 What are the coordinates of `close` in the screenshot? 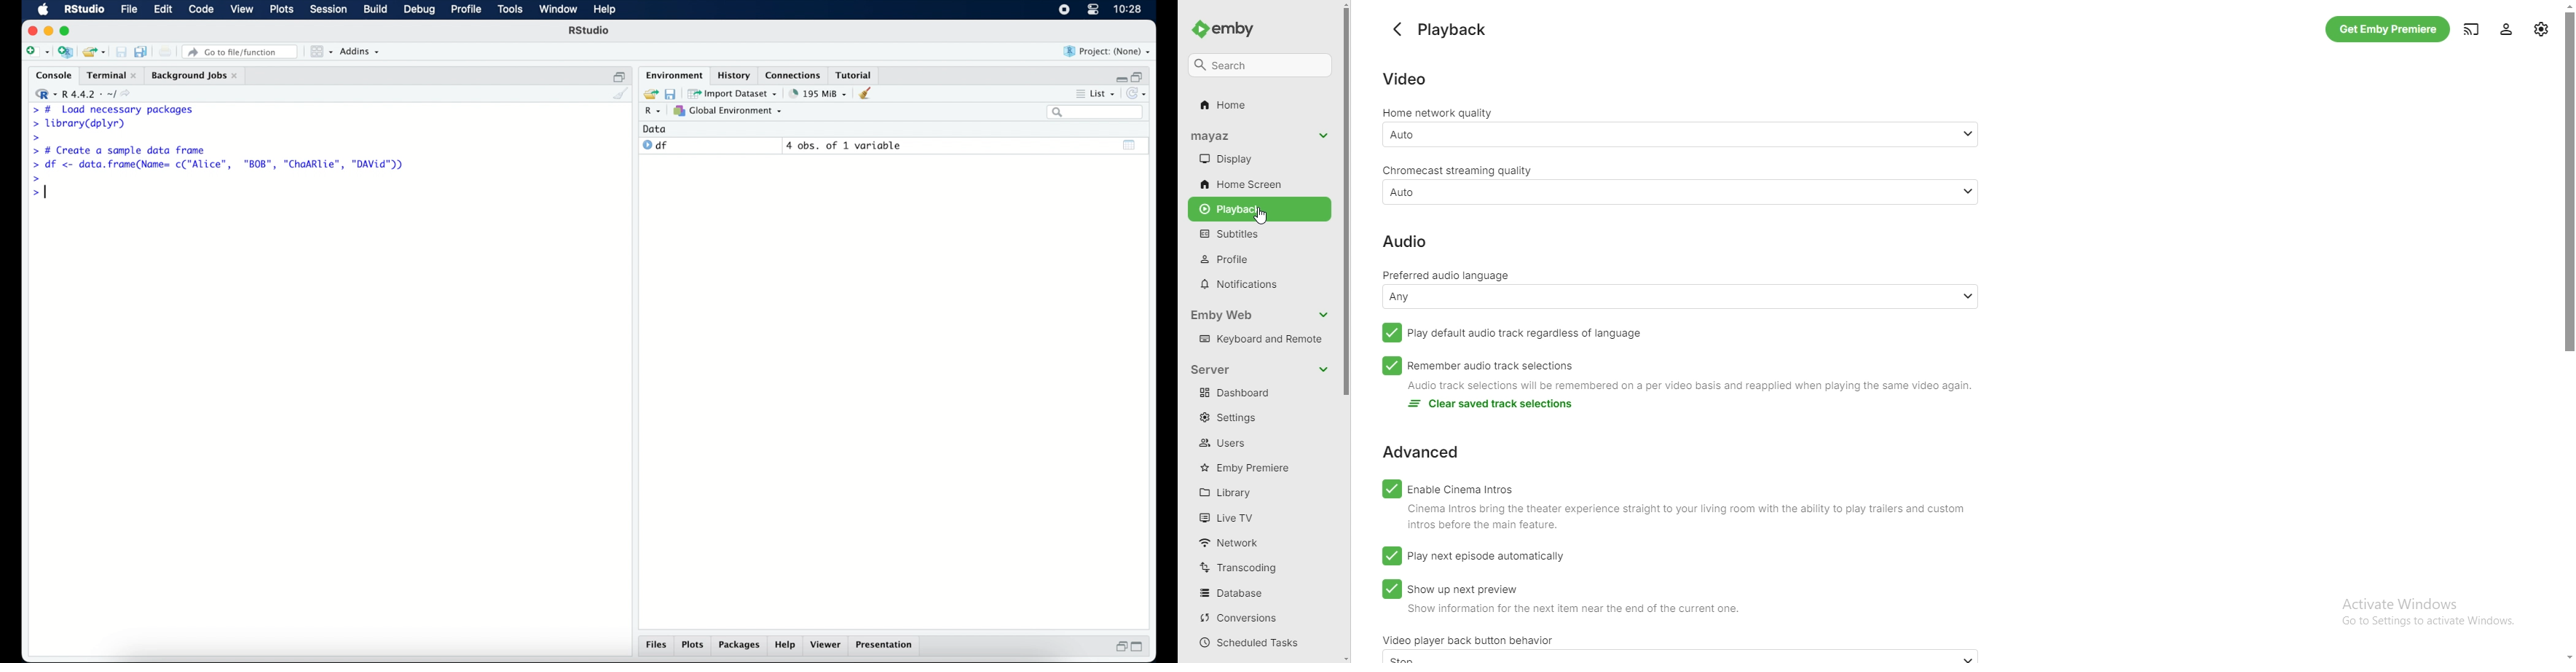 It's located at (33, 31).